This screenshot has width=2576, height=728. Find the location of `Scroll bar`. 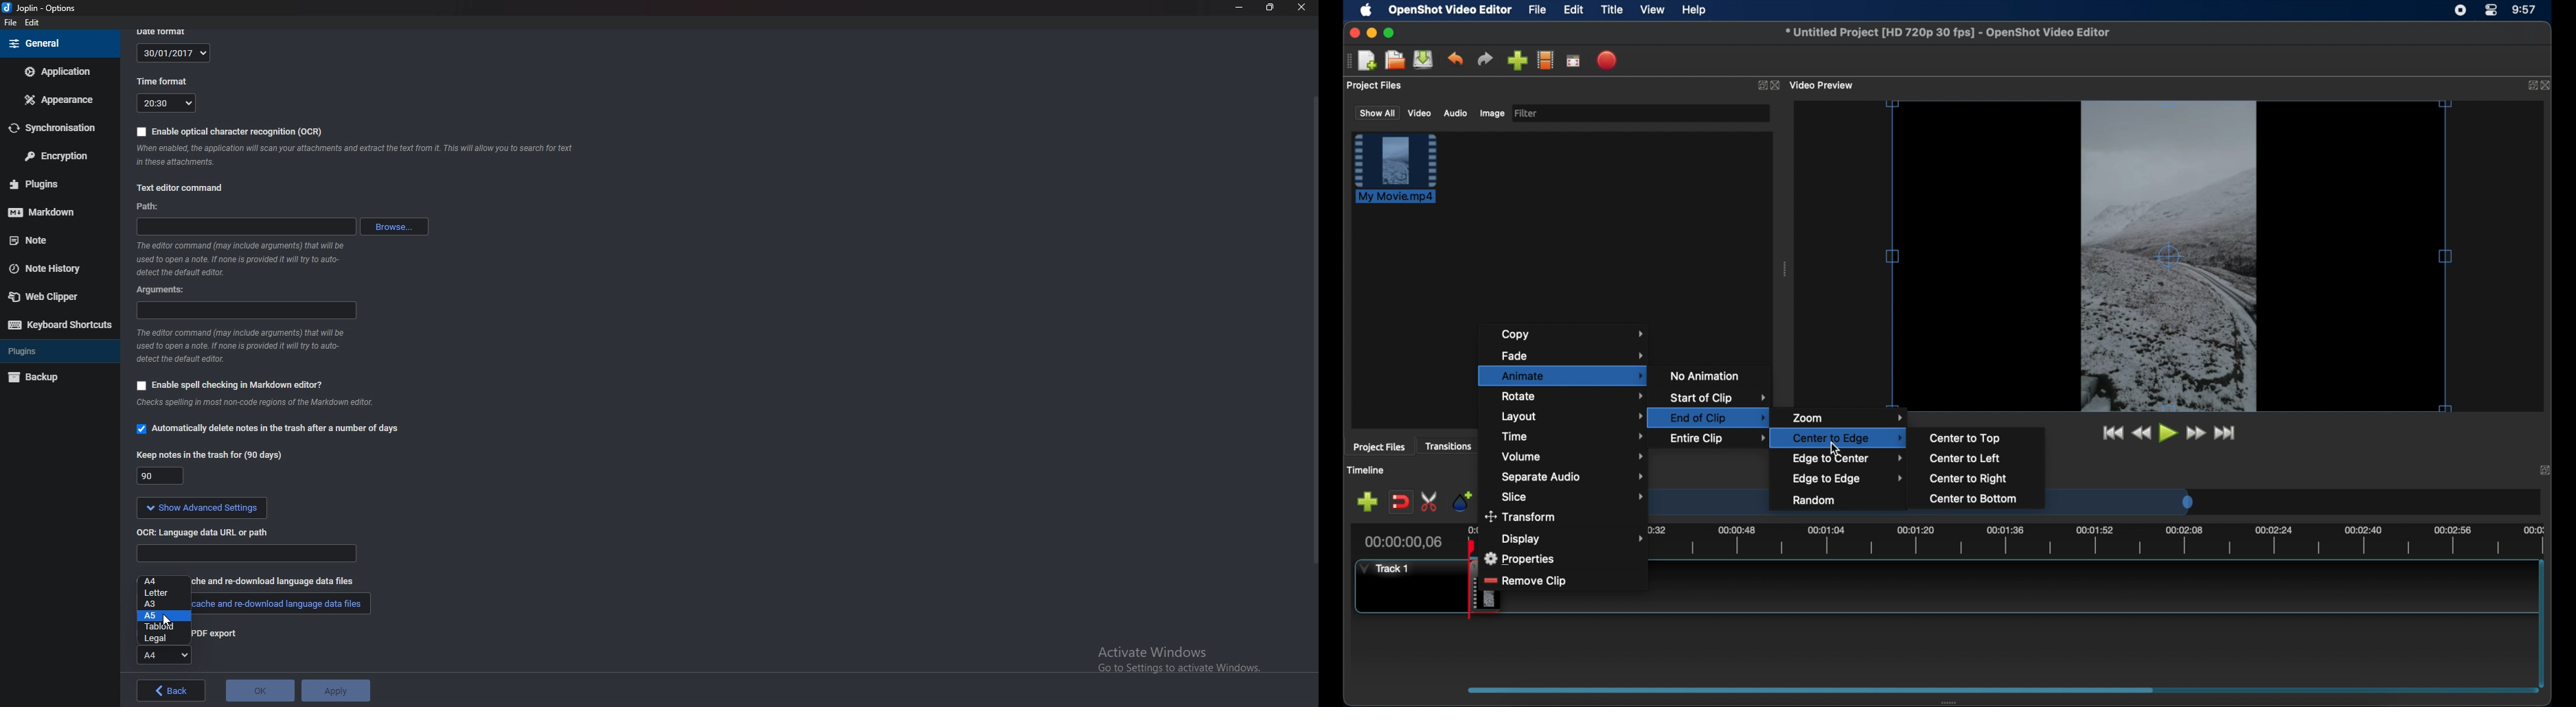

Scroll bar is located at coordinates (1313, 330).